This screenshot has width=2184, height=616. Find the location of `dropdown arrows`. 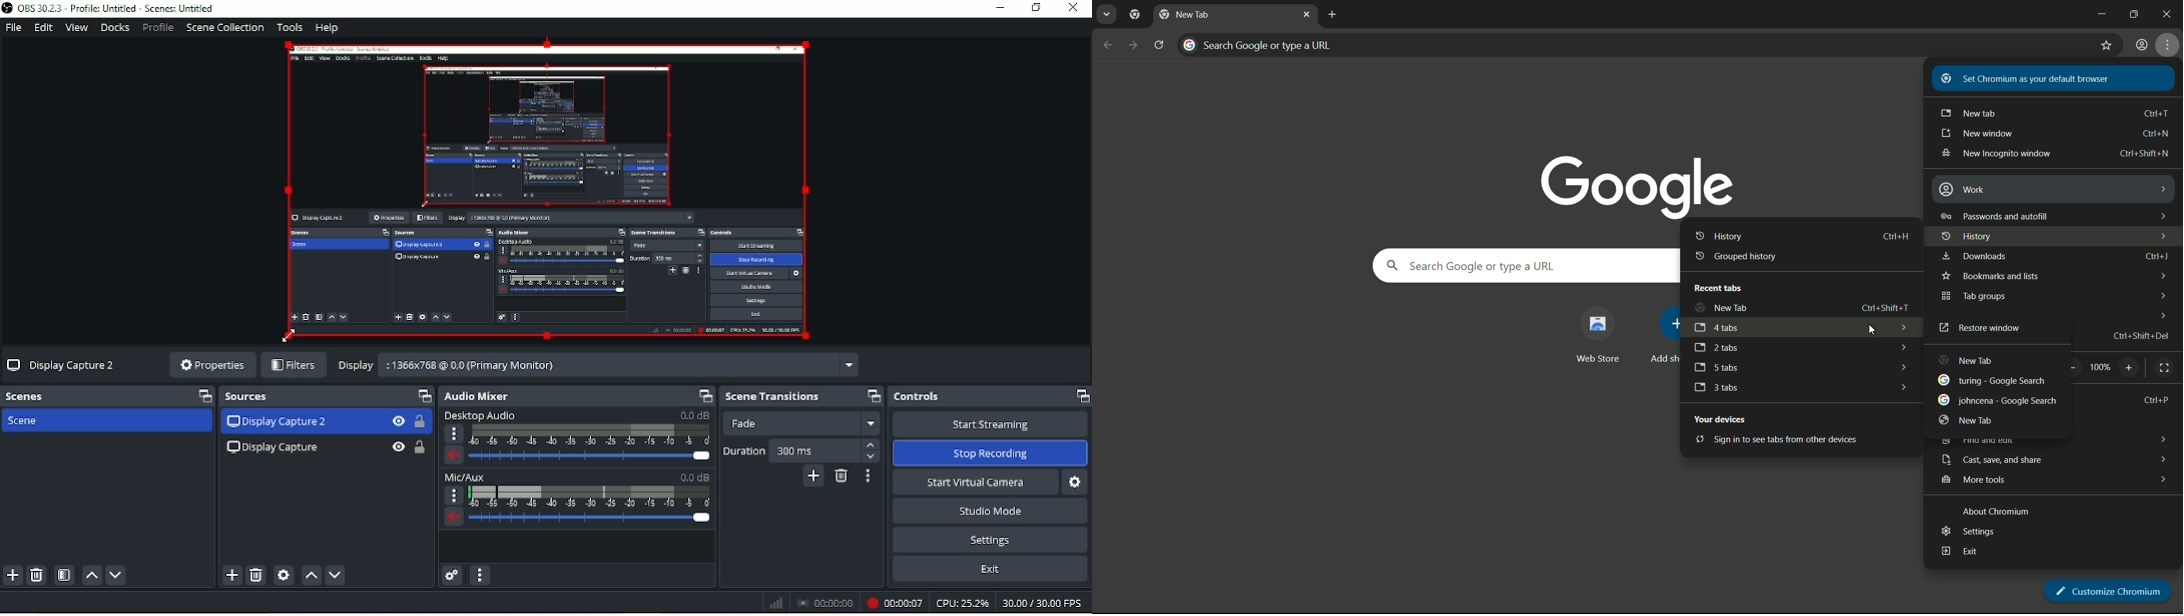

dropdown arrows is located at coordinates (1903, 329).